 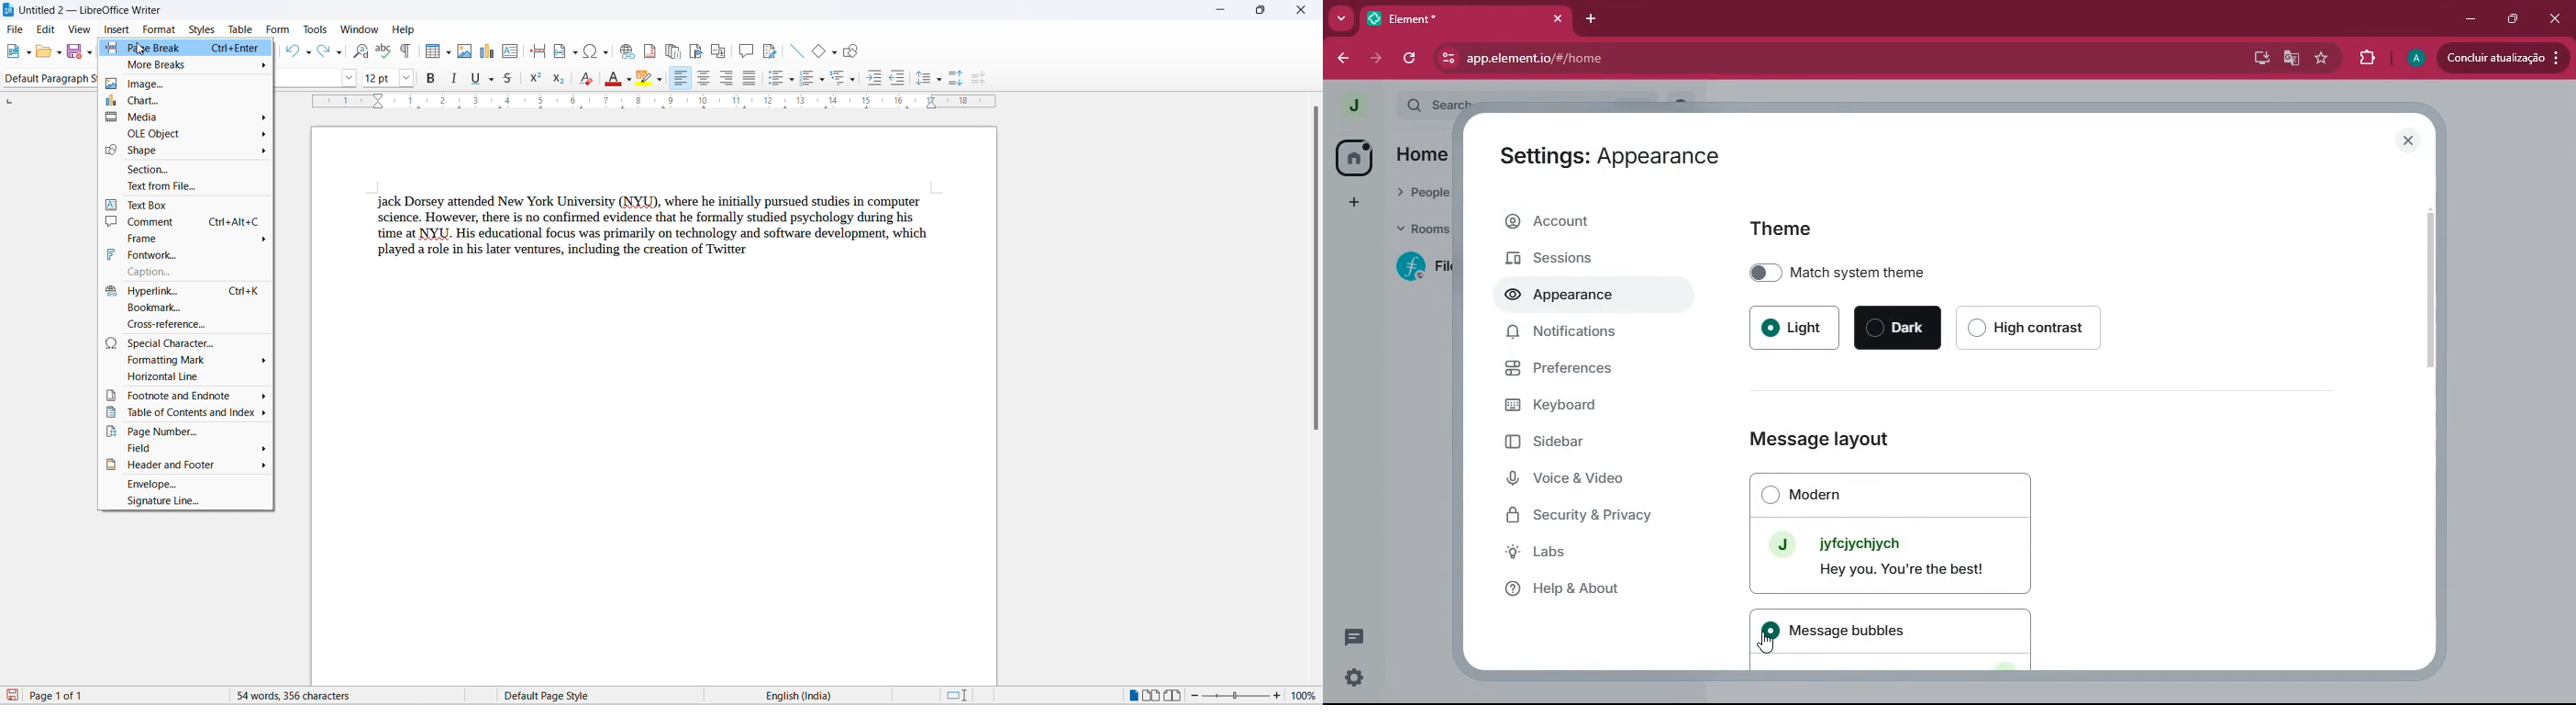 What do you see at coordinates (187, 118) in the screenshot?
I see `media` at bounding box center [187, 118].